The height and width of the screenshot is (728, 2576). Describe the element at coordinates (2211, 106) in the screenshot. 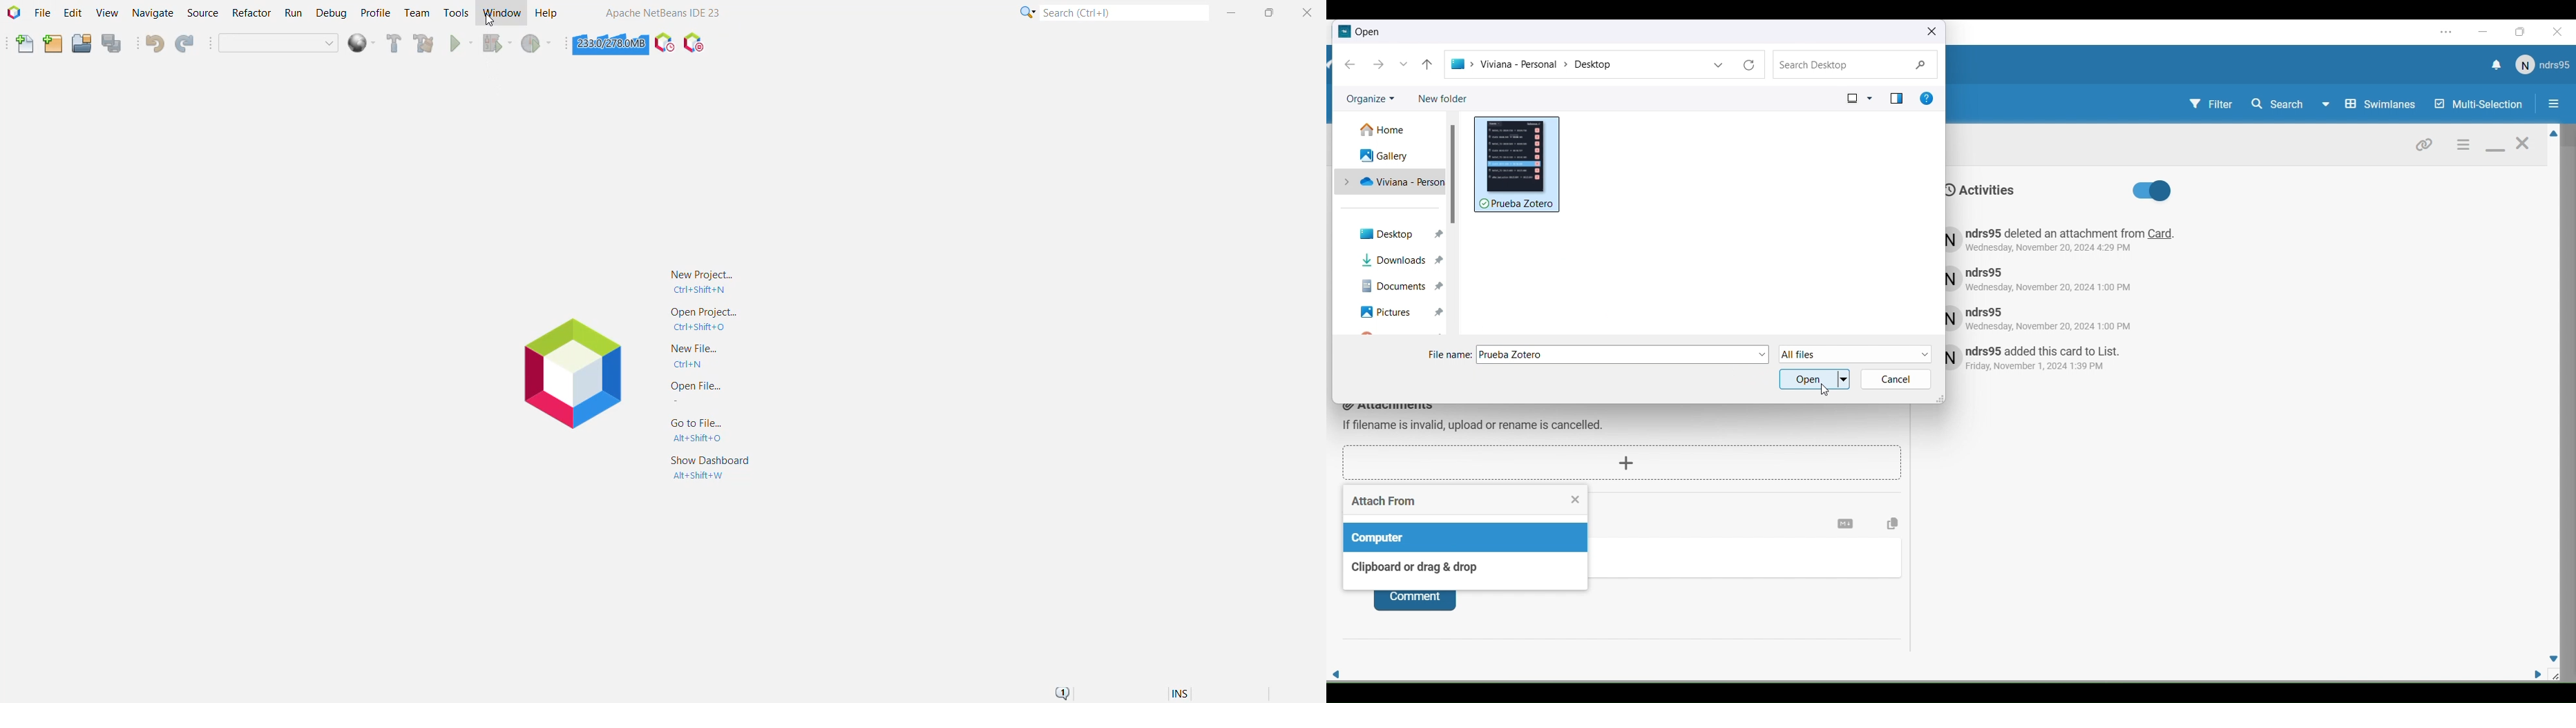

I see `Filter` at that location.